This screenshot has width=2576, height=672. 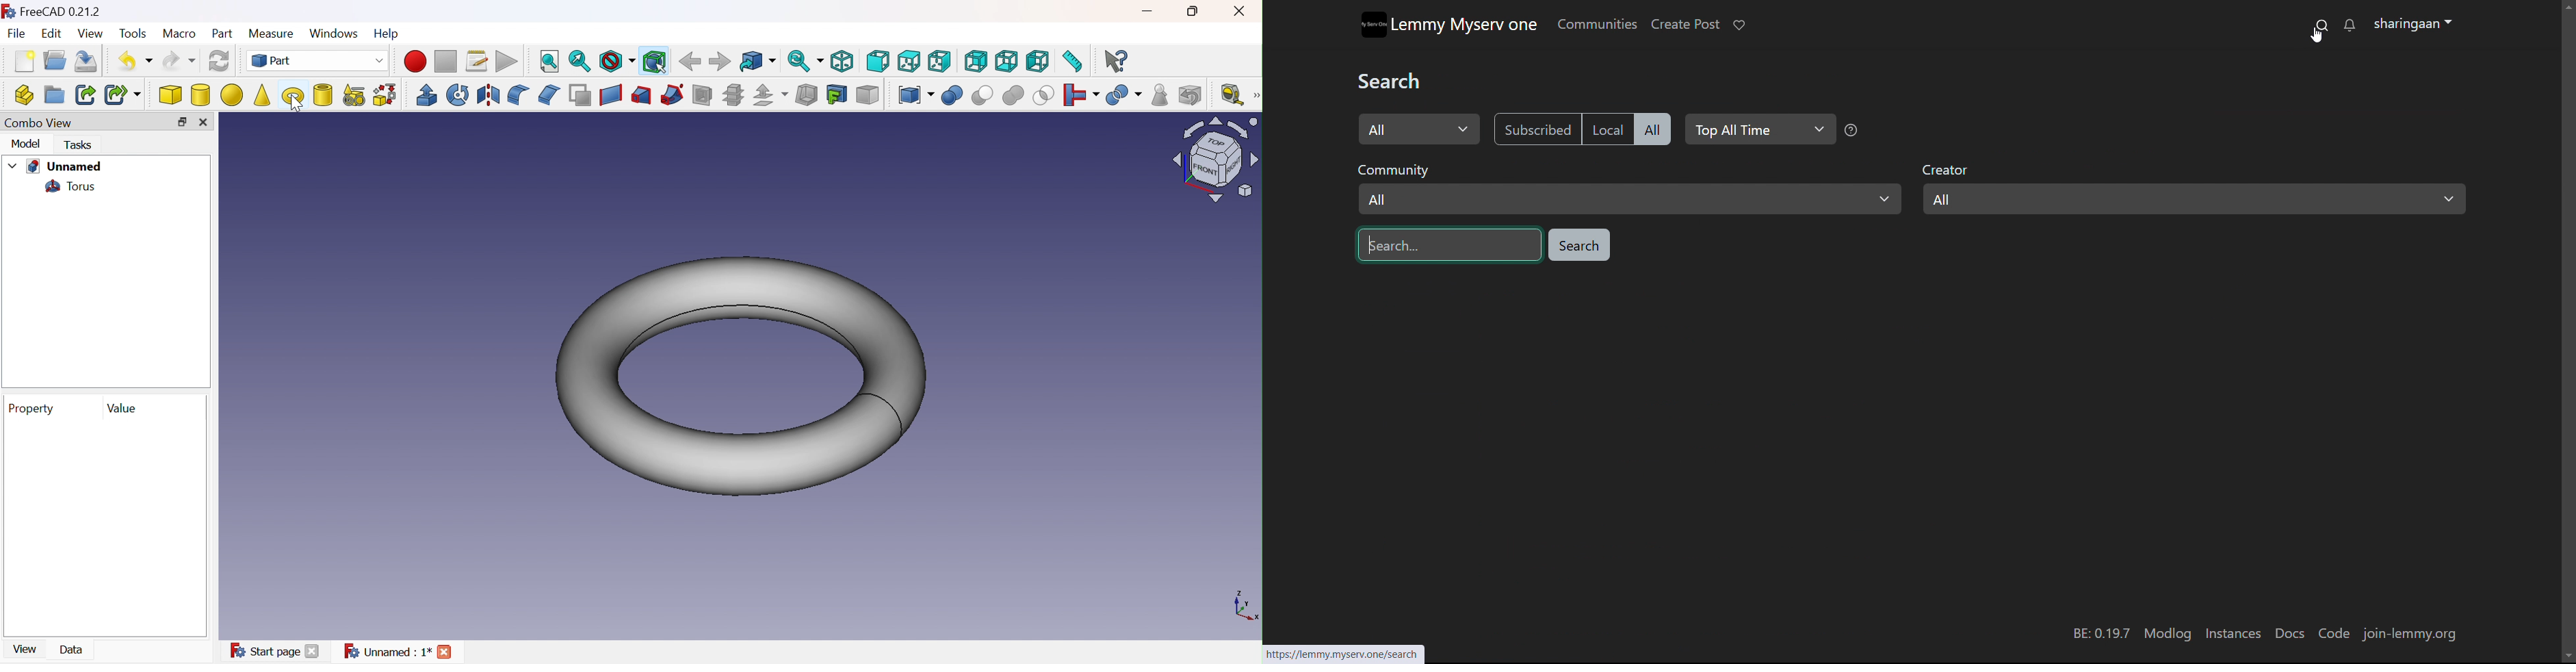 What do you see at coordinates (1039, 62) in the screenshot?
I see `Left` at bounding box center [1039, 62].